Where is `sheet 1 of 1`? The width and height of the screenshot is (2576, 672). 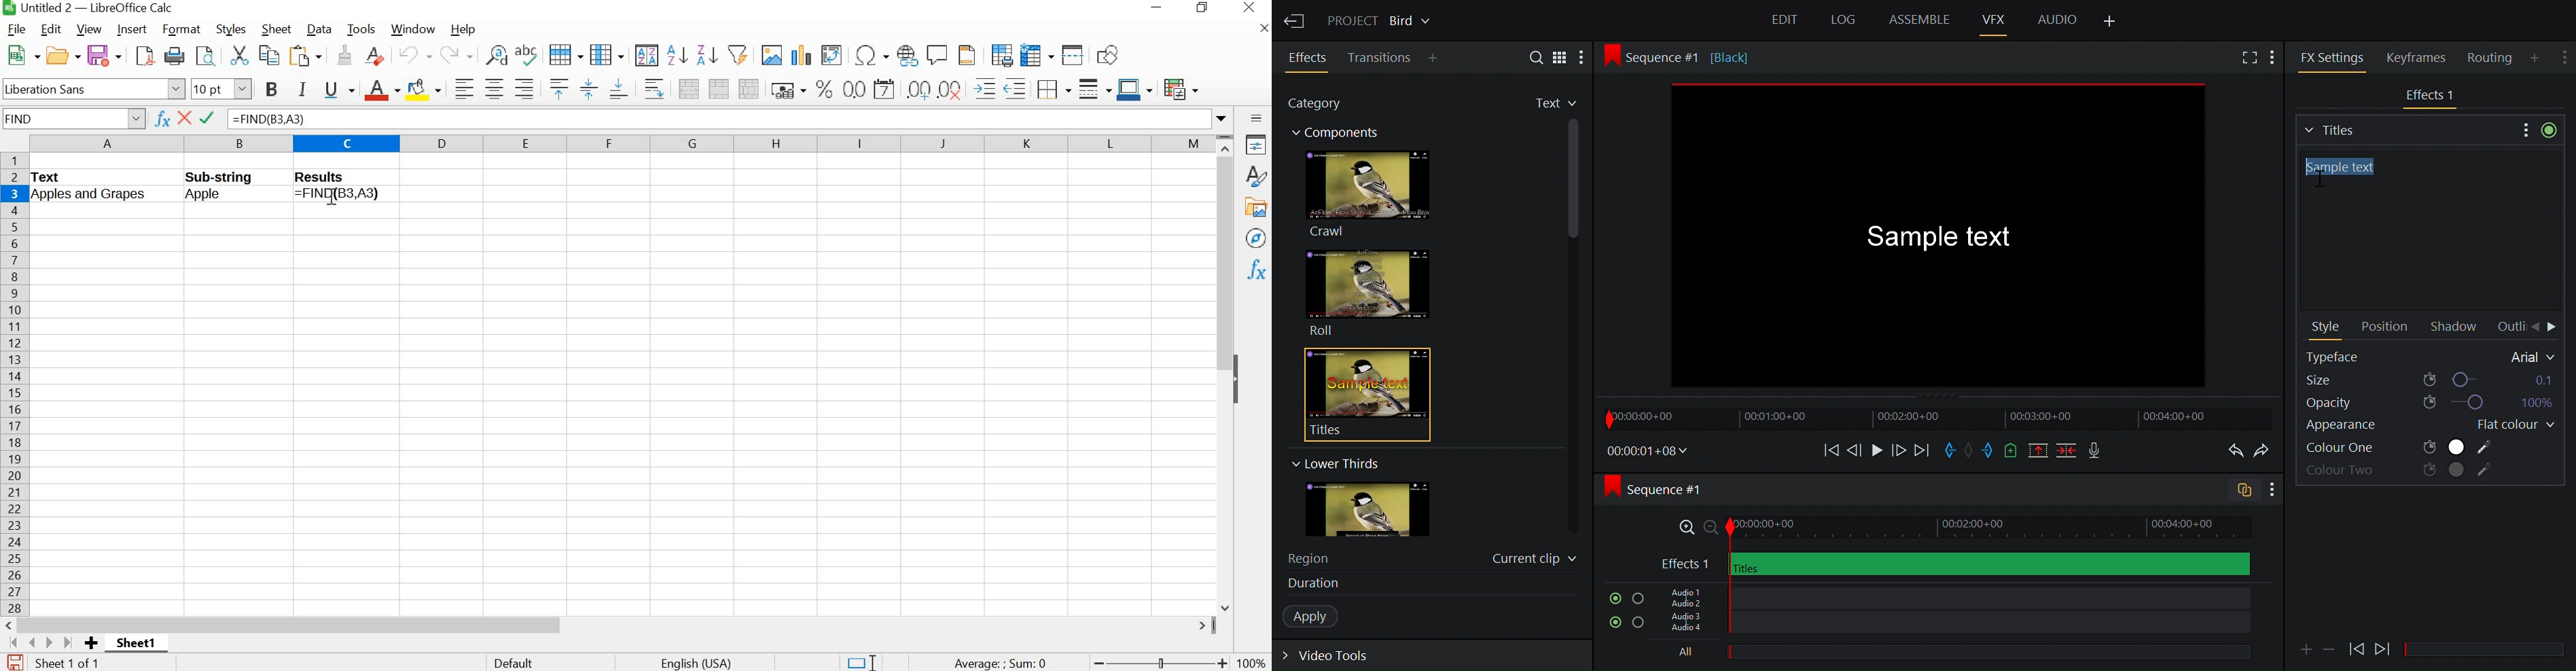 sheet 1 of 1 is located at coordinates (68, 663).